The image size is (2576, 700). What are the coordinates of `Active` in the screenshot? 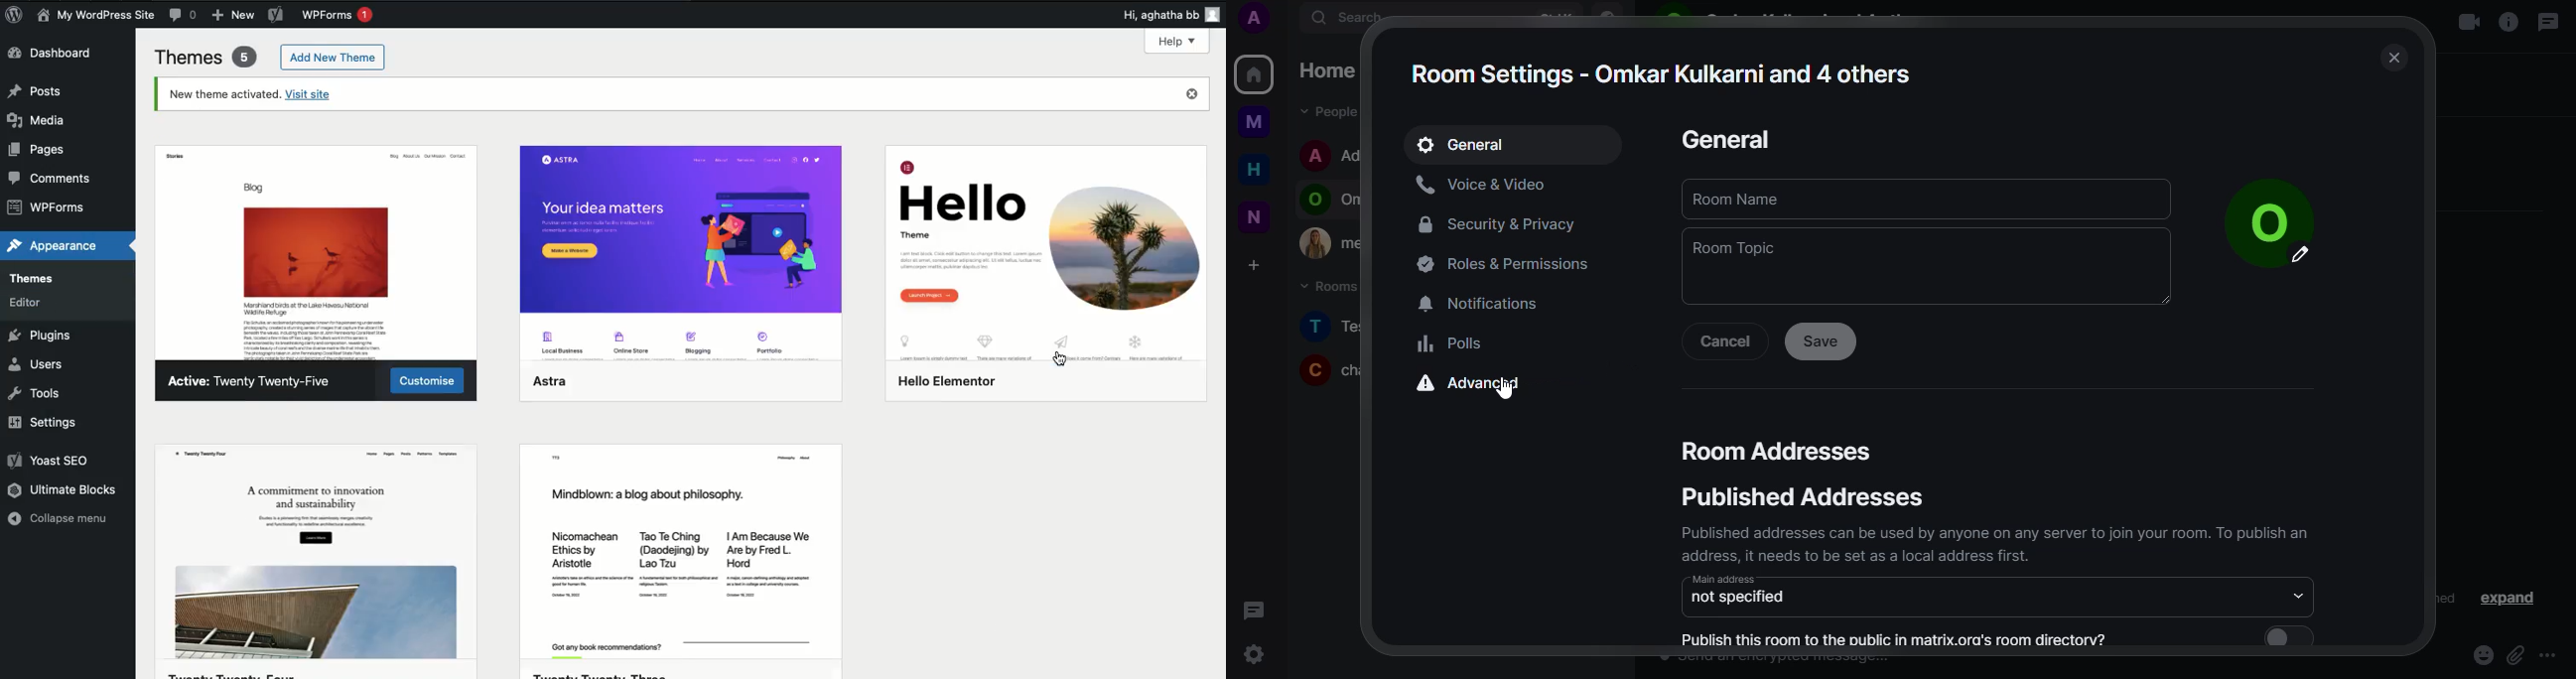 It's located at (258, 382).